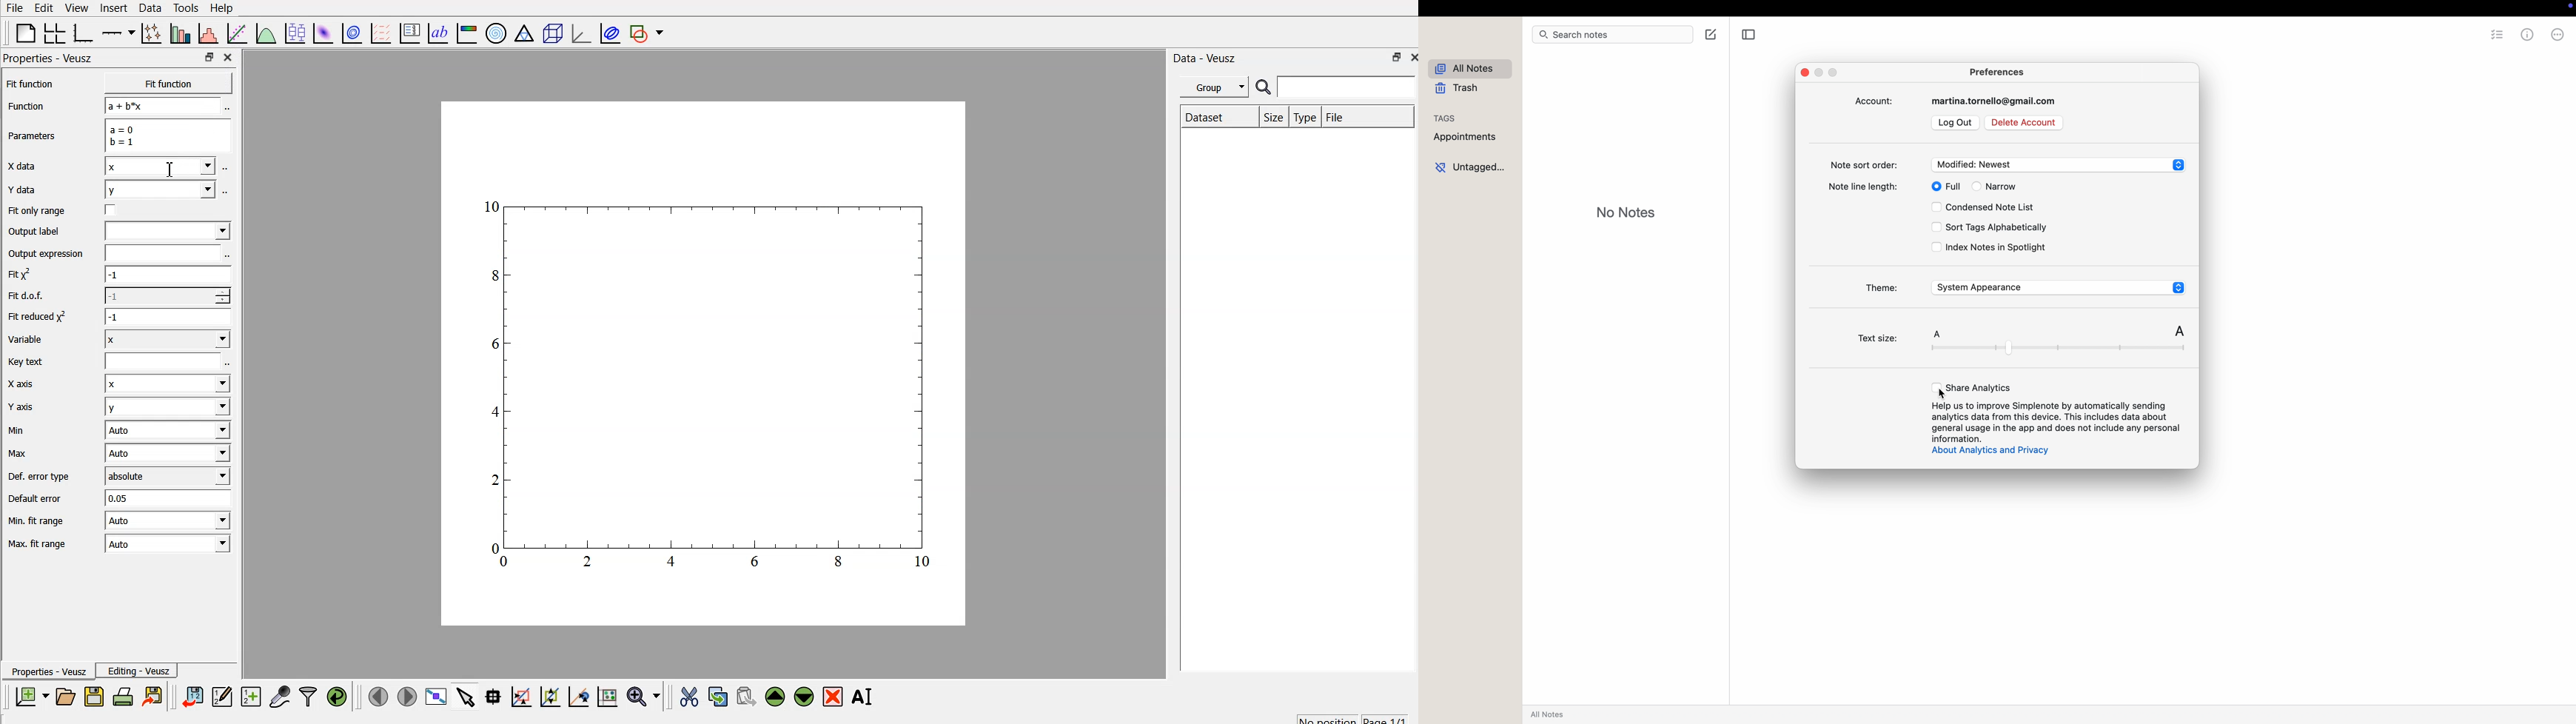  Describe the element at coordinates (2021, 285) in the screenshot. I see `theme` at that location.